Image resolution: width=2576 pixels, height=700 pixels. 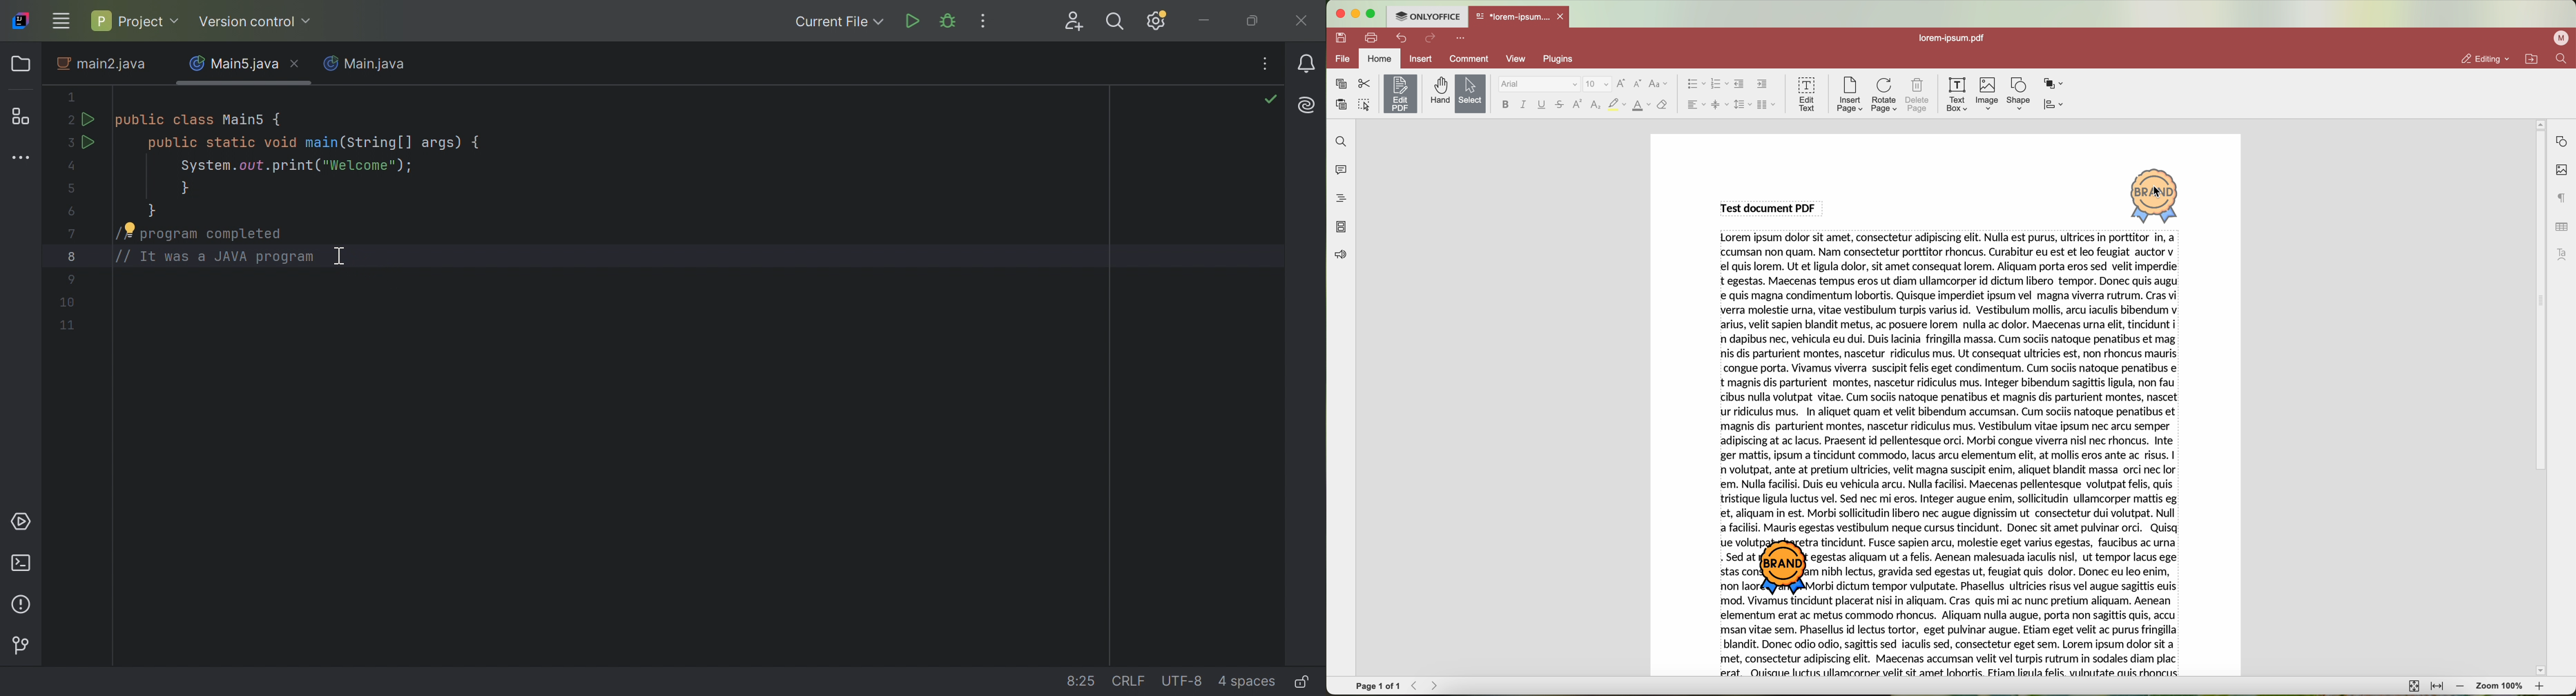 What do you see at coordinates (1378, 686) in the screenshot?
I see `page 1 of 1` at bounding box center [1378, 686].